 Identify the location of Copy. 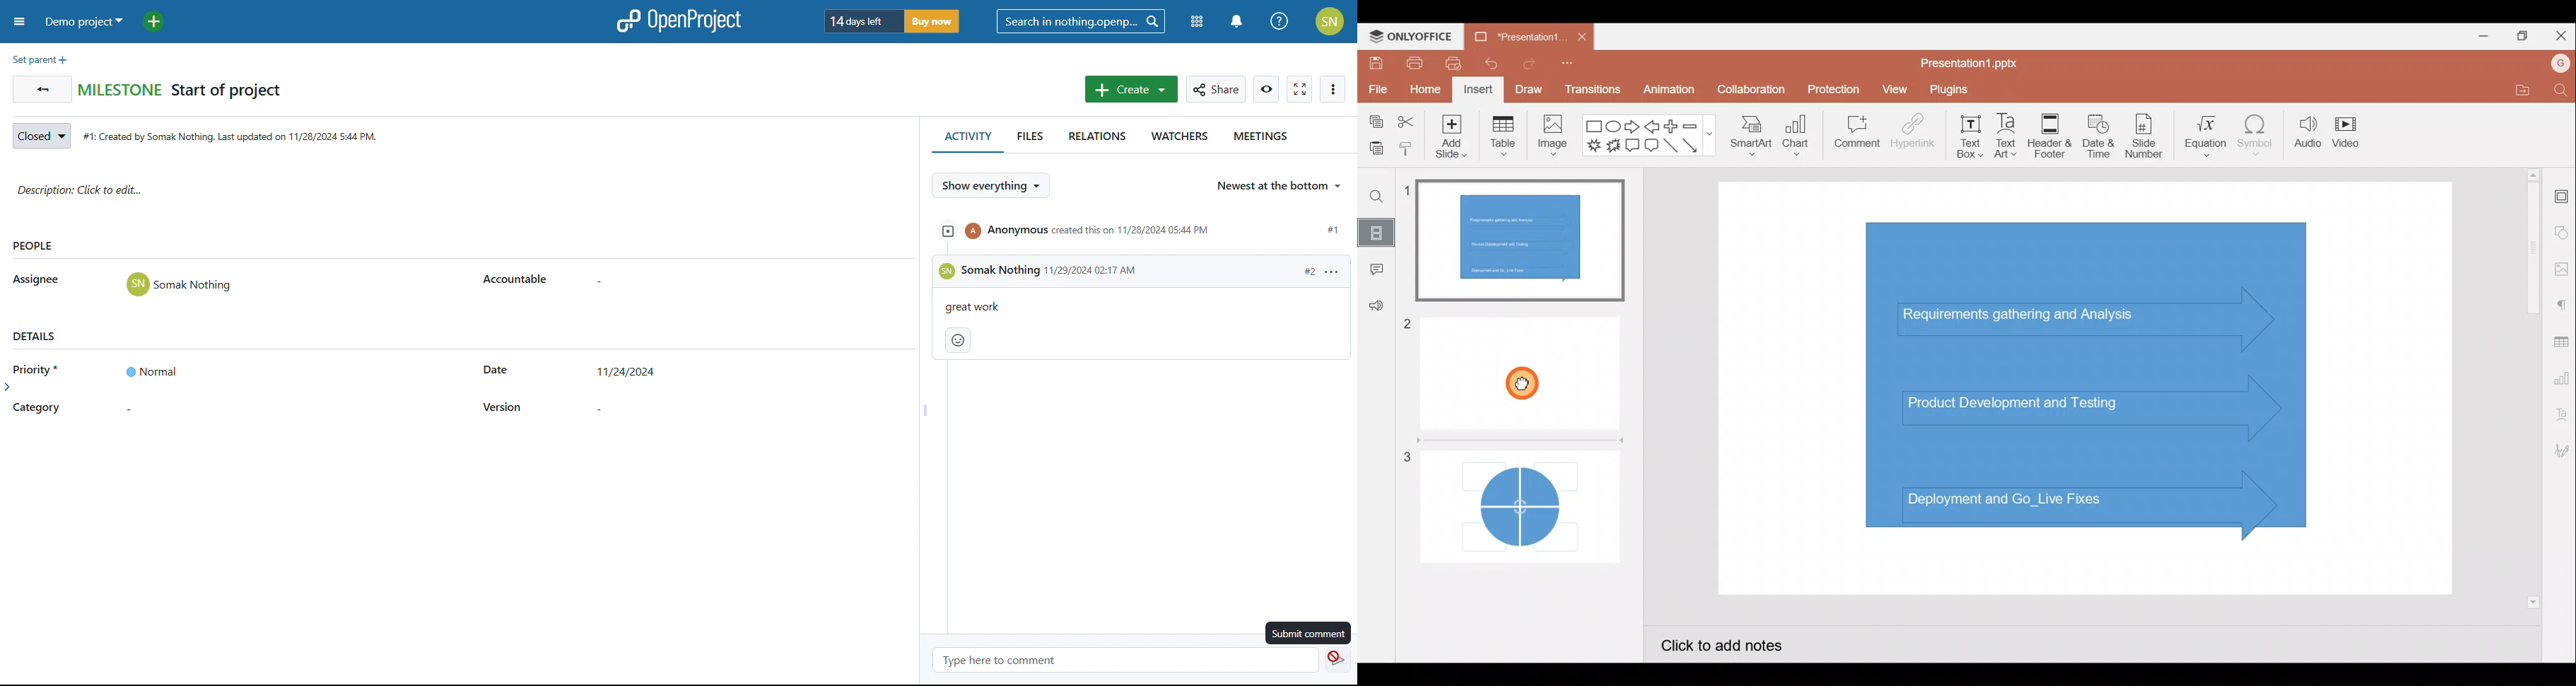
(1376, 118).